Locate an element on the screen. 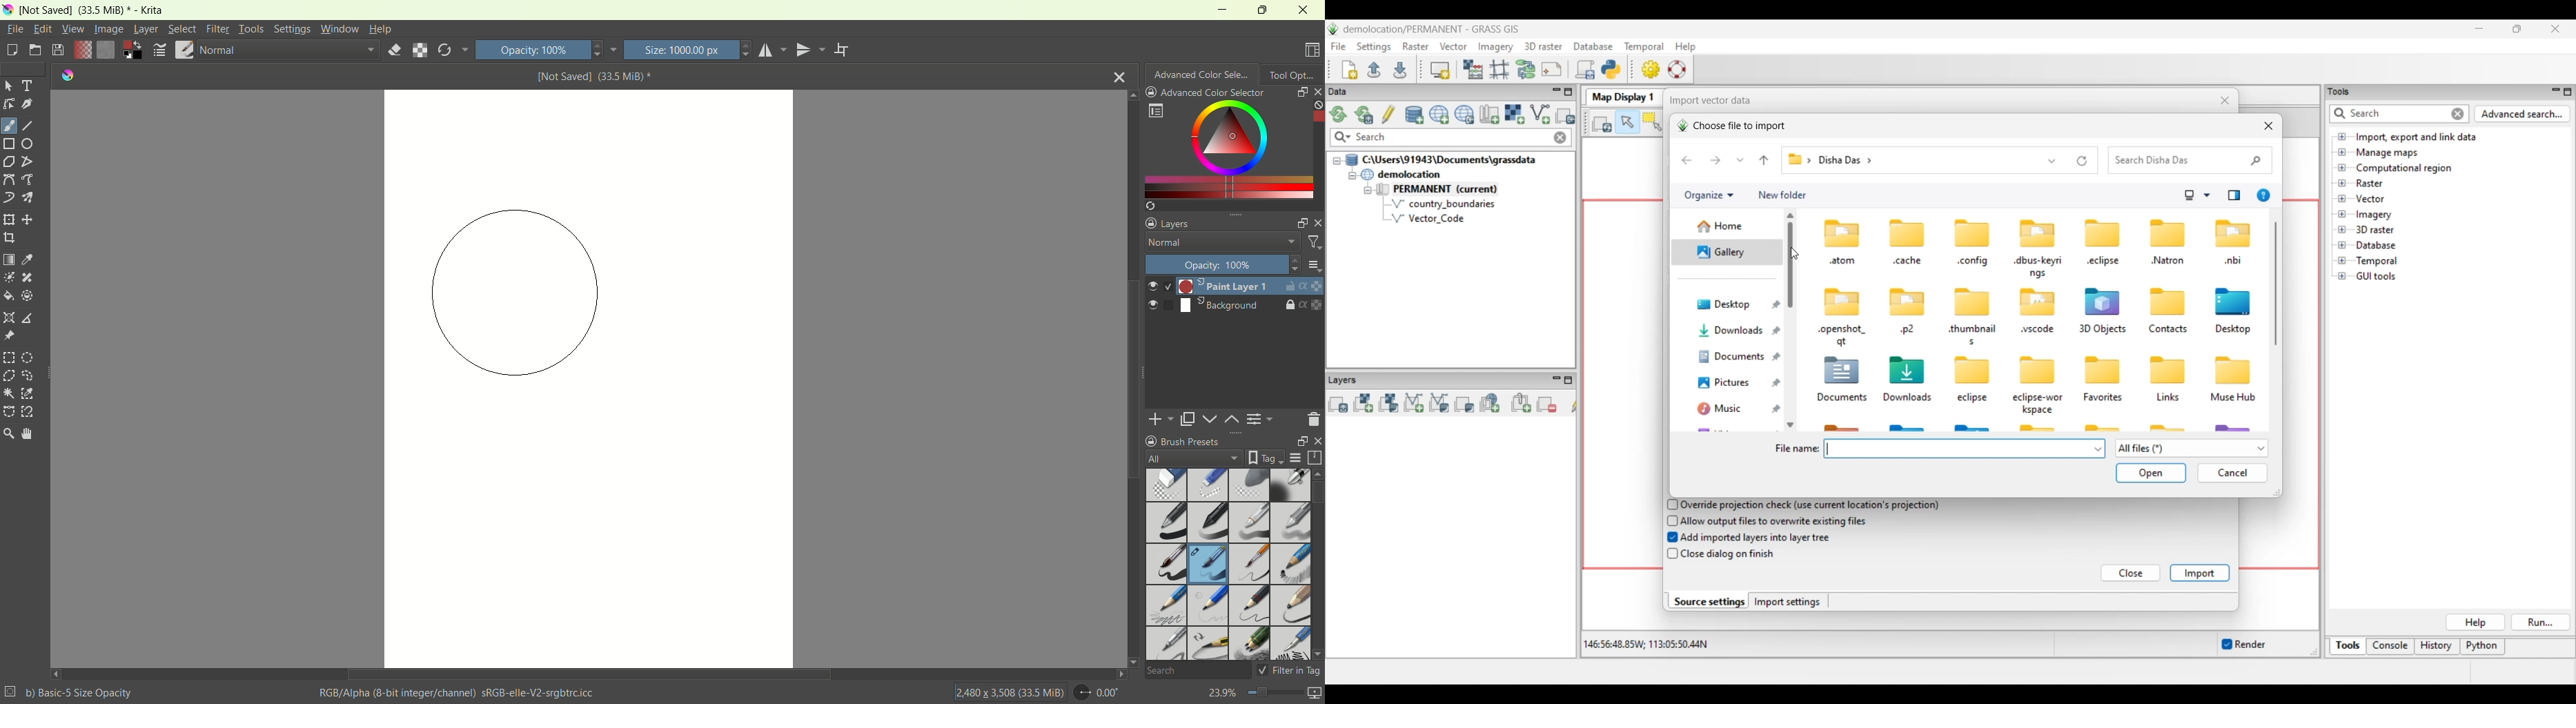 Image resolution: width=2576 pixels, height=728 pixels. basic 3 is located at coordinates (1248, 524).